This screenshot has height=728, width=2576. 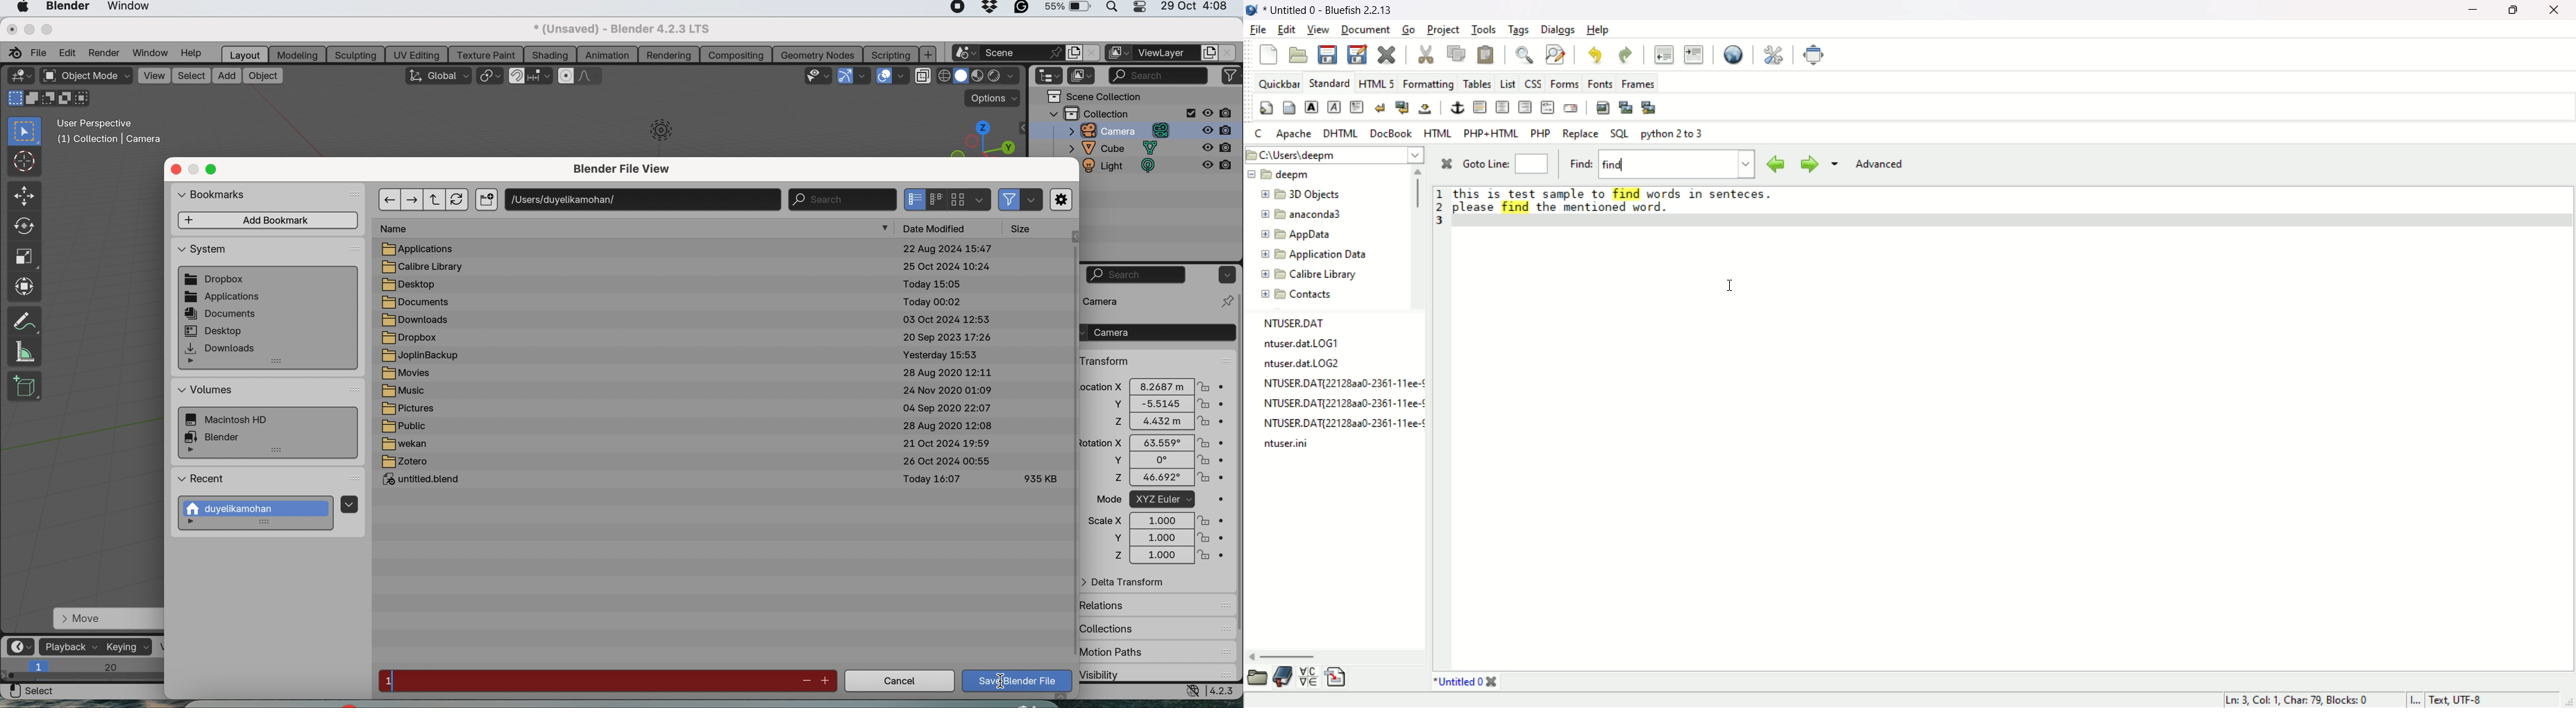 I want to click on search, so click(x=1158, y=74).